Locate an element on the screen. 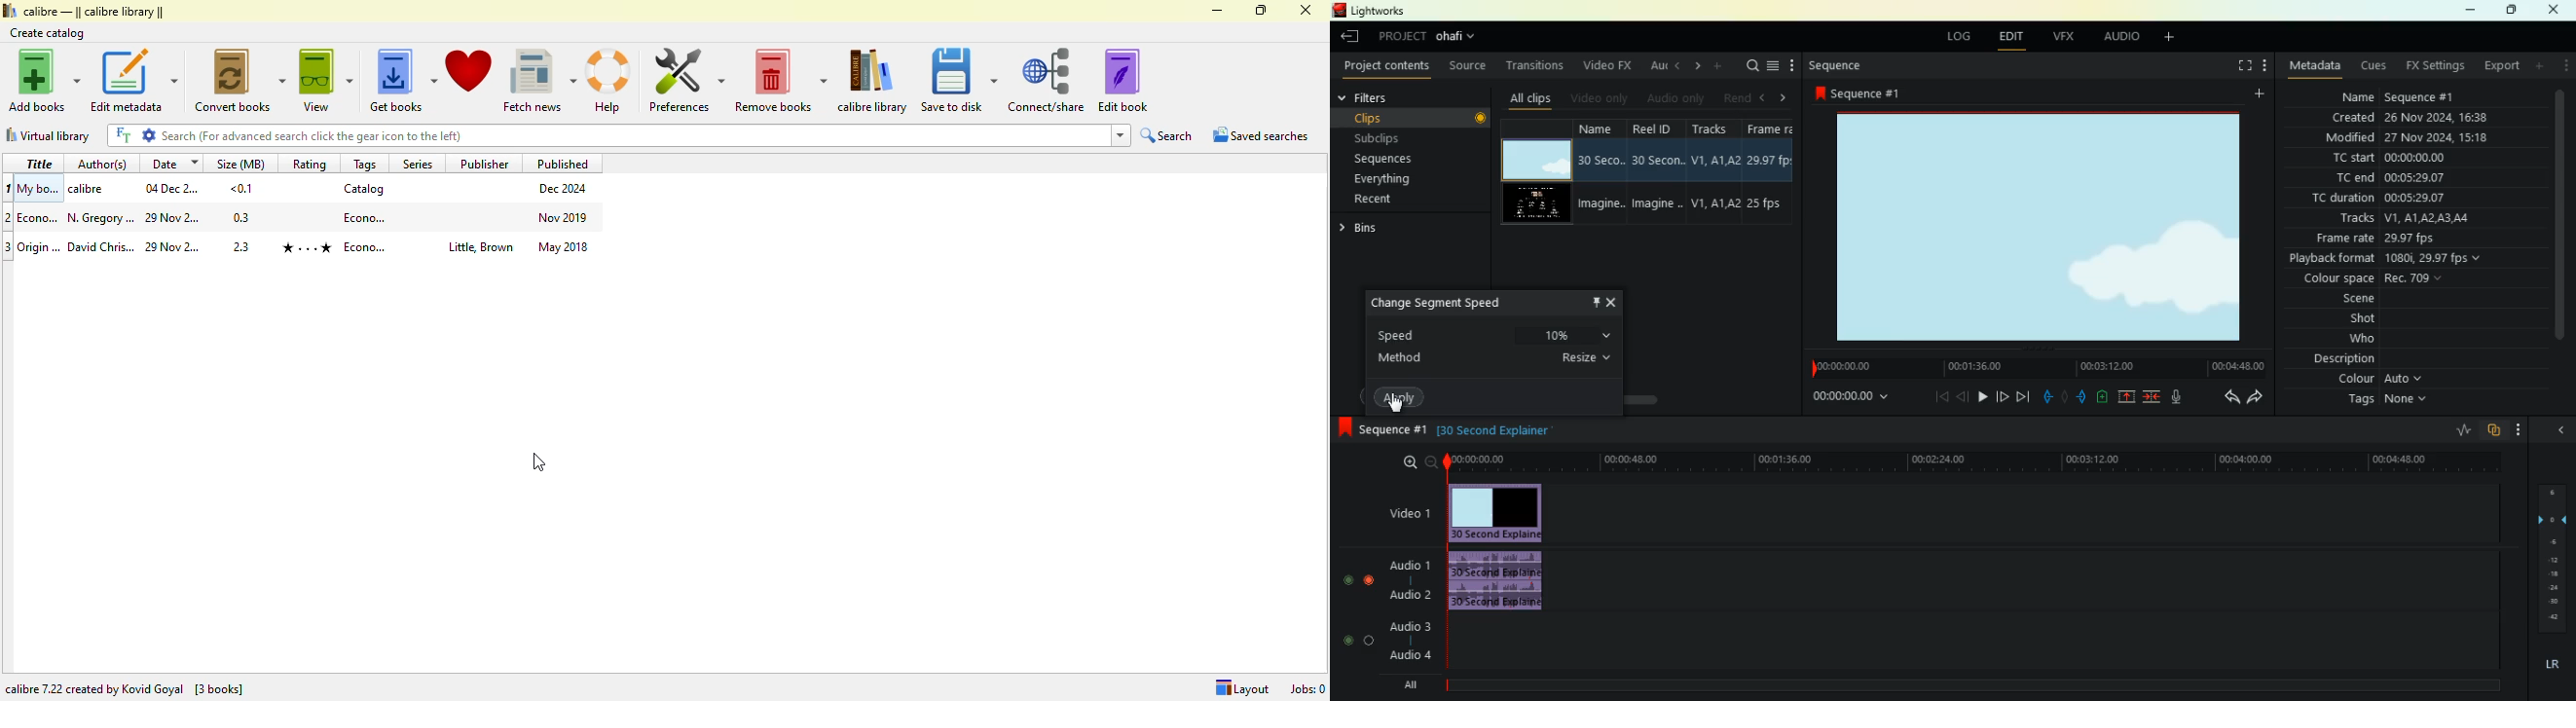  add books is located at coordinates (43, 80).